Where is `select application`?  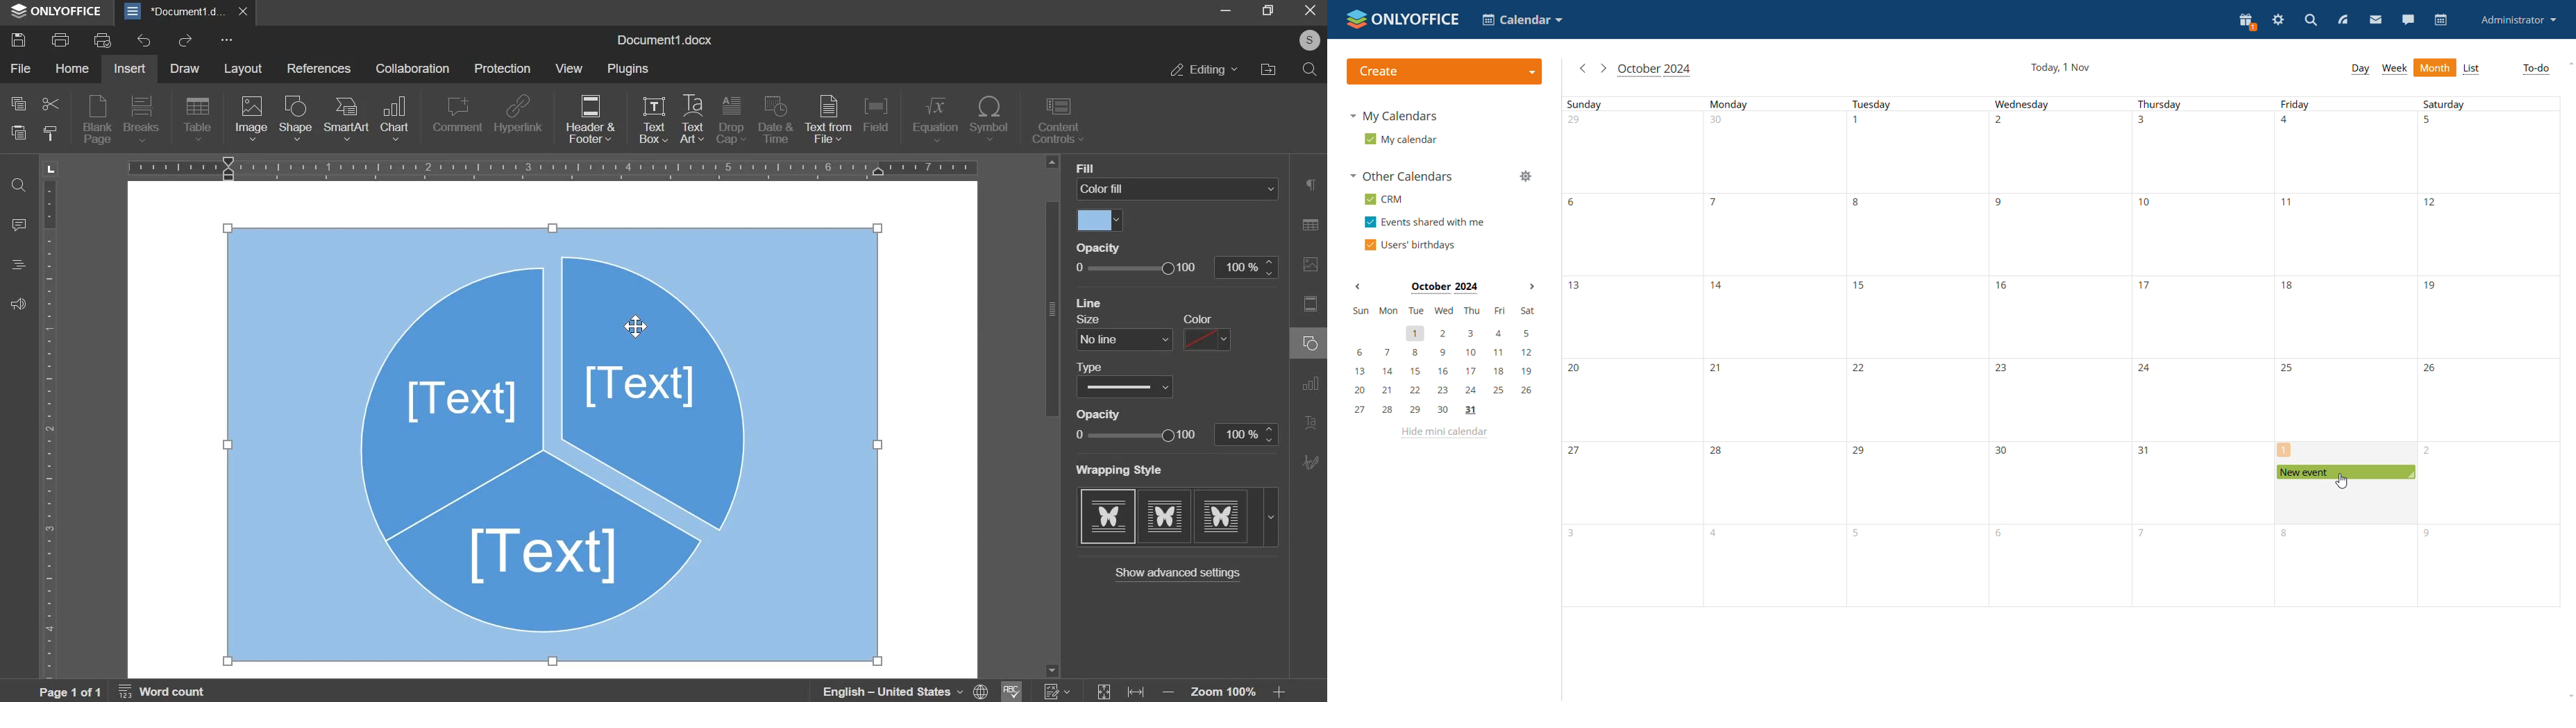
select application is located at coordinates (1524, 21).